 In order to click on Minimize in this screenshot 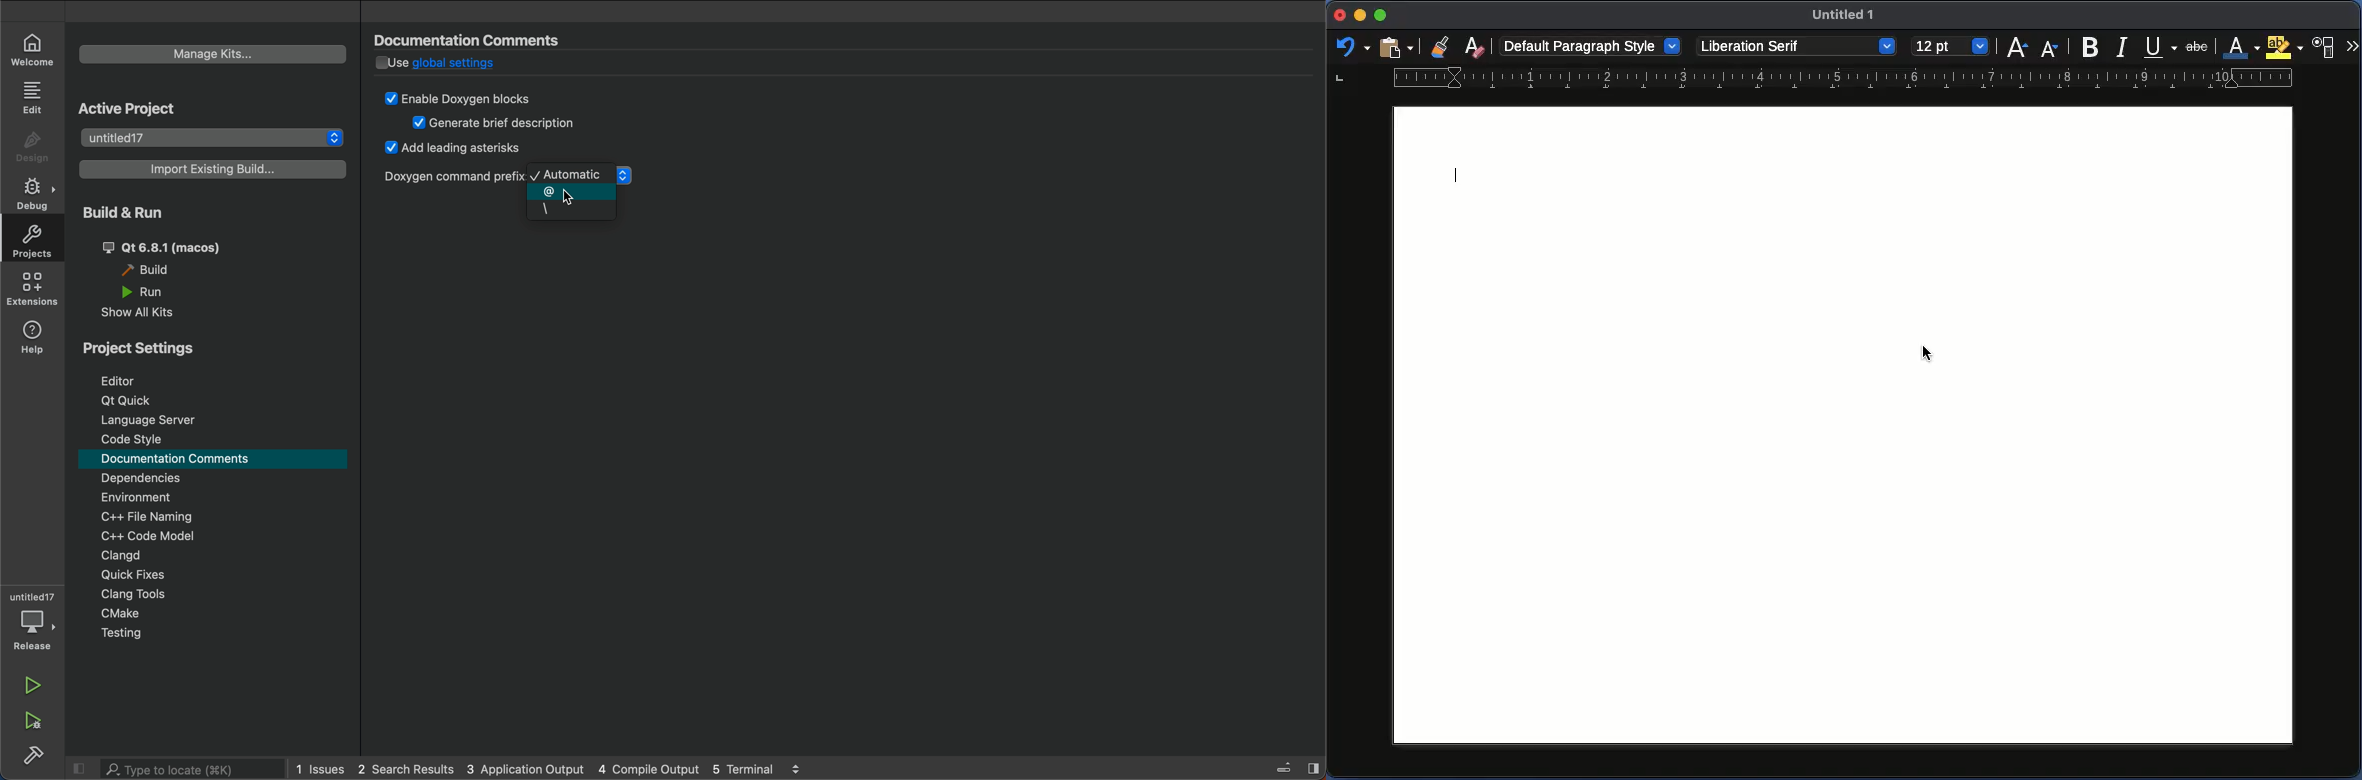, I will do `click(1382, 16)`.